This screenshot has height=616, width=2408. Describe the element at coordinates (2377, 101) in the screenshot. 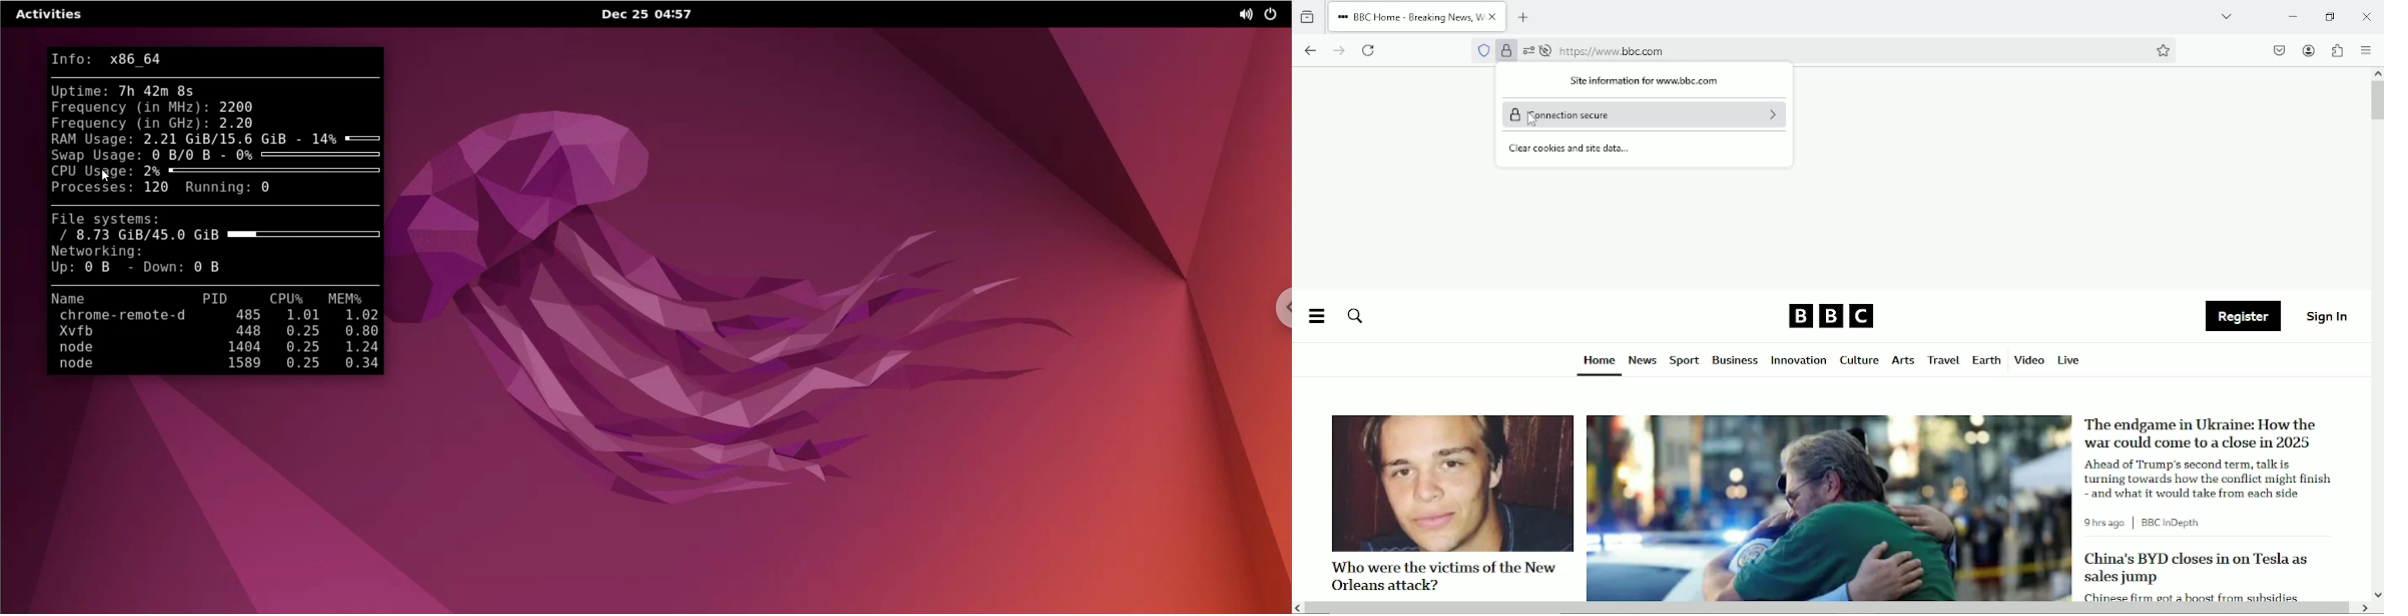

I see `Vertical scrollbar` at that location.